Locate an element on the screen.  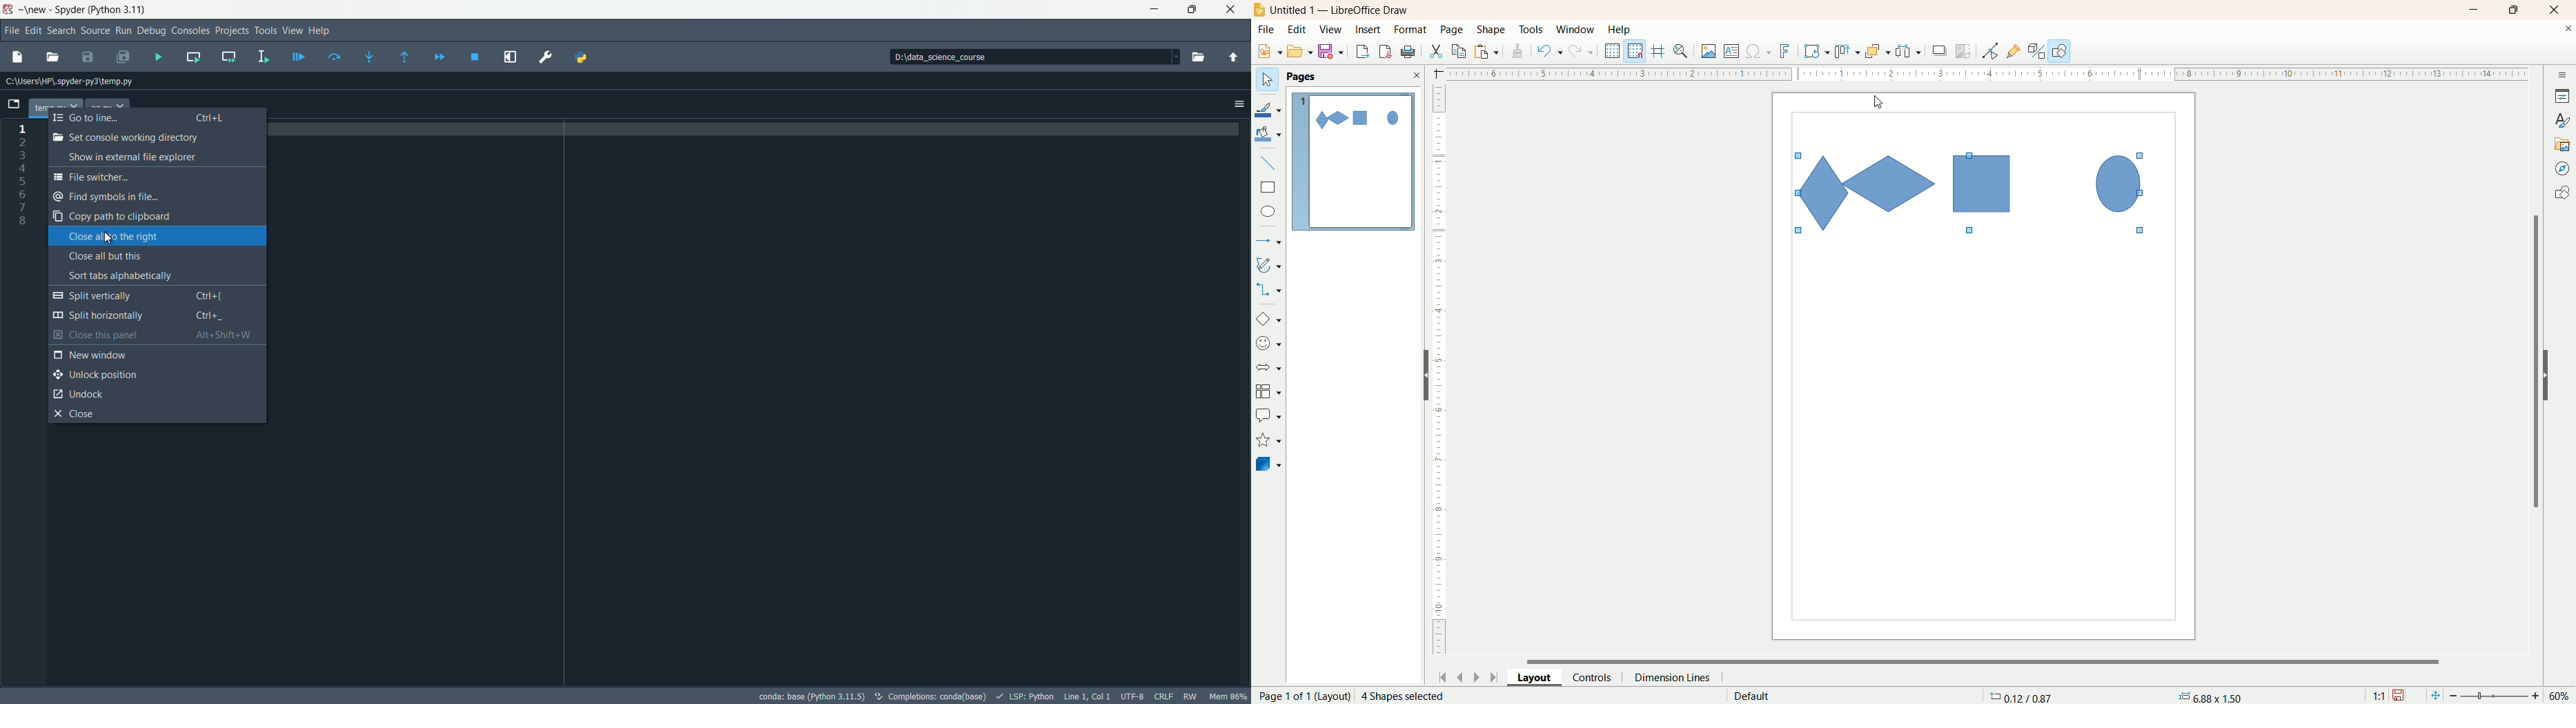
app image is located at coordinates (11, 10).